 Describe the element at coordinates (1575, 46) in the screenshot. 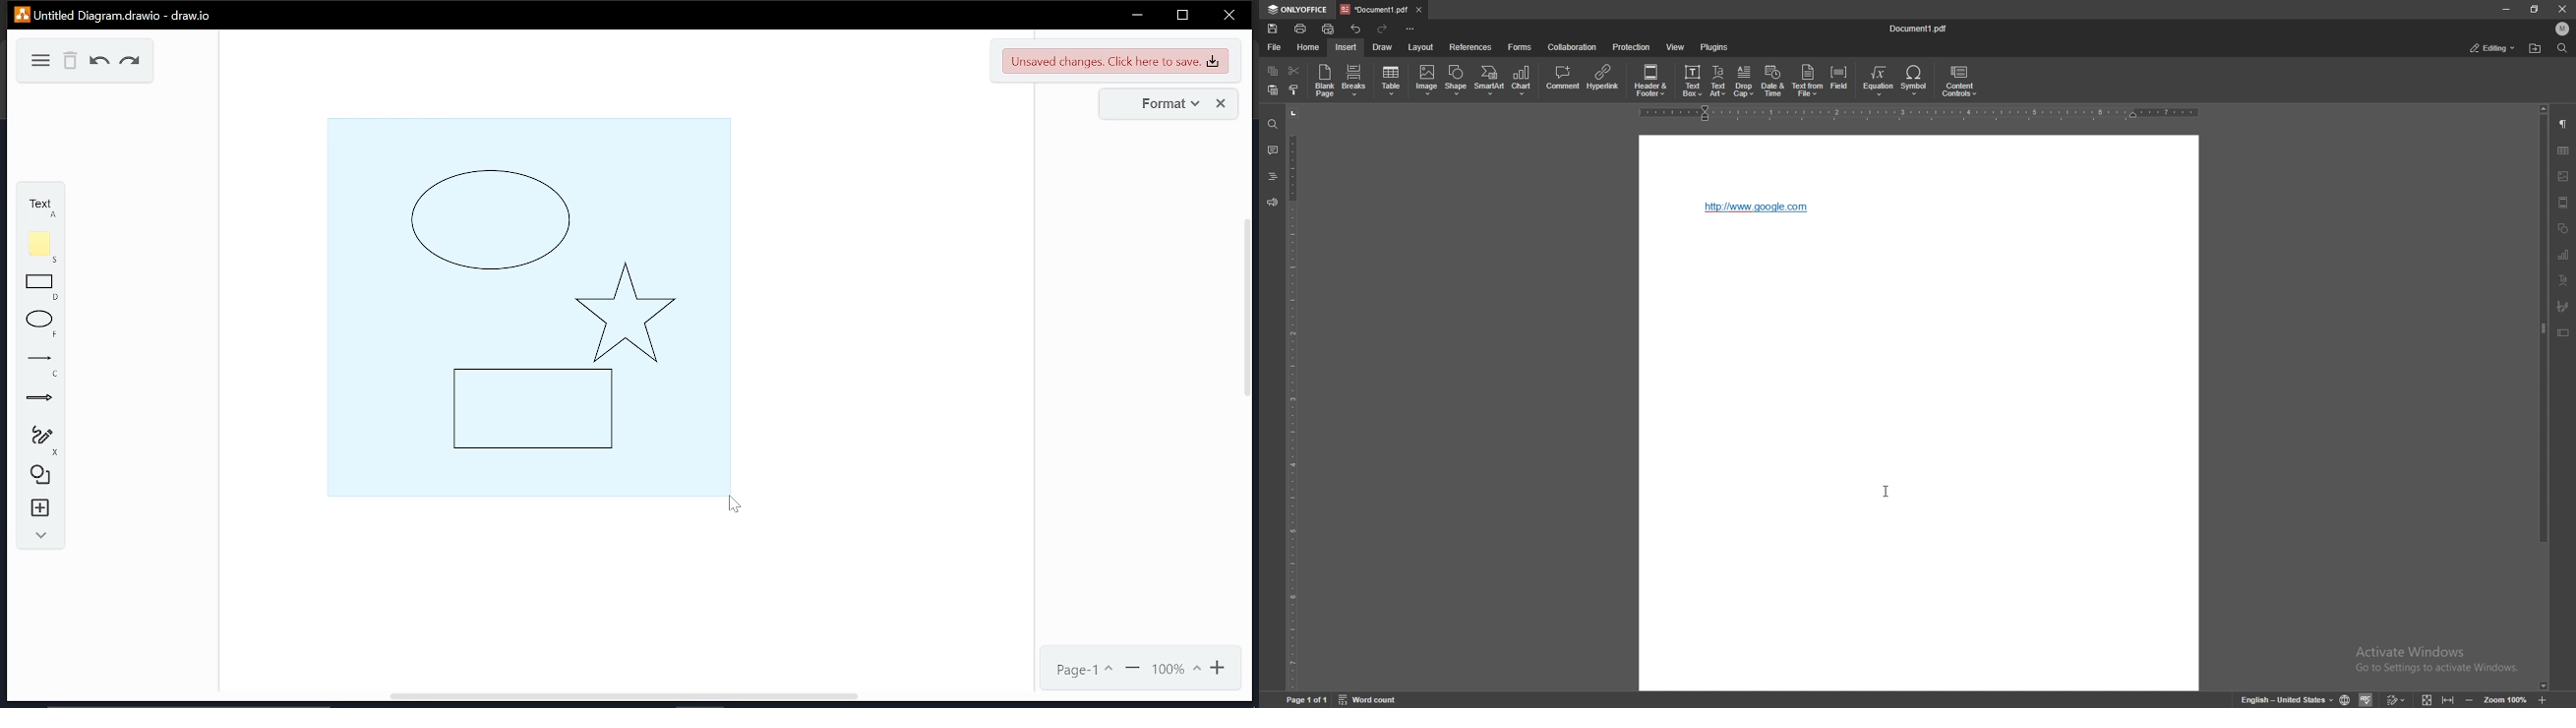

I see `collaboration` at that location.